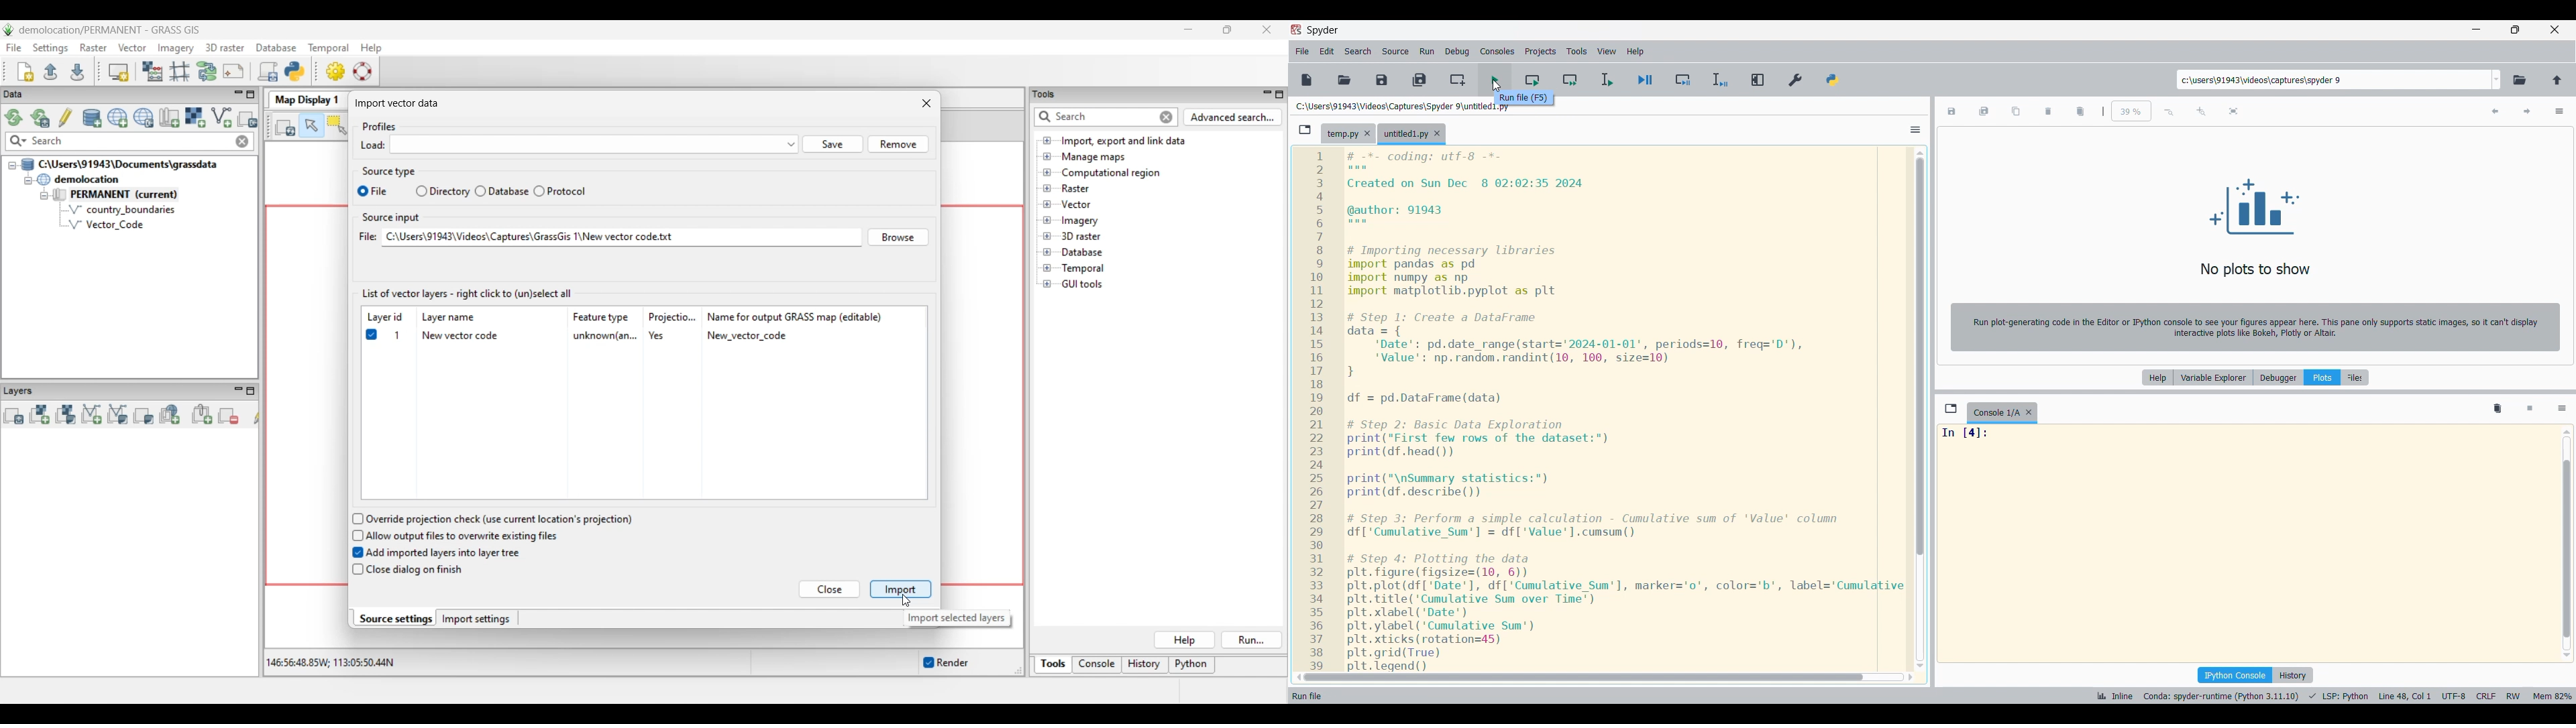  I want to click on Show in smaller tab, so click(2516, 30).